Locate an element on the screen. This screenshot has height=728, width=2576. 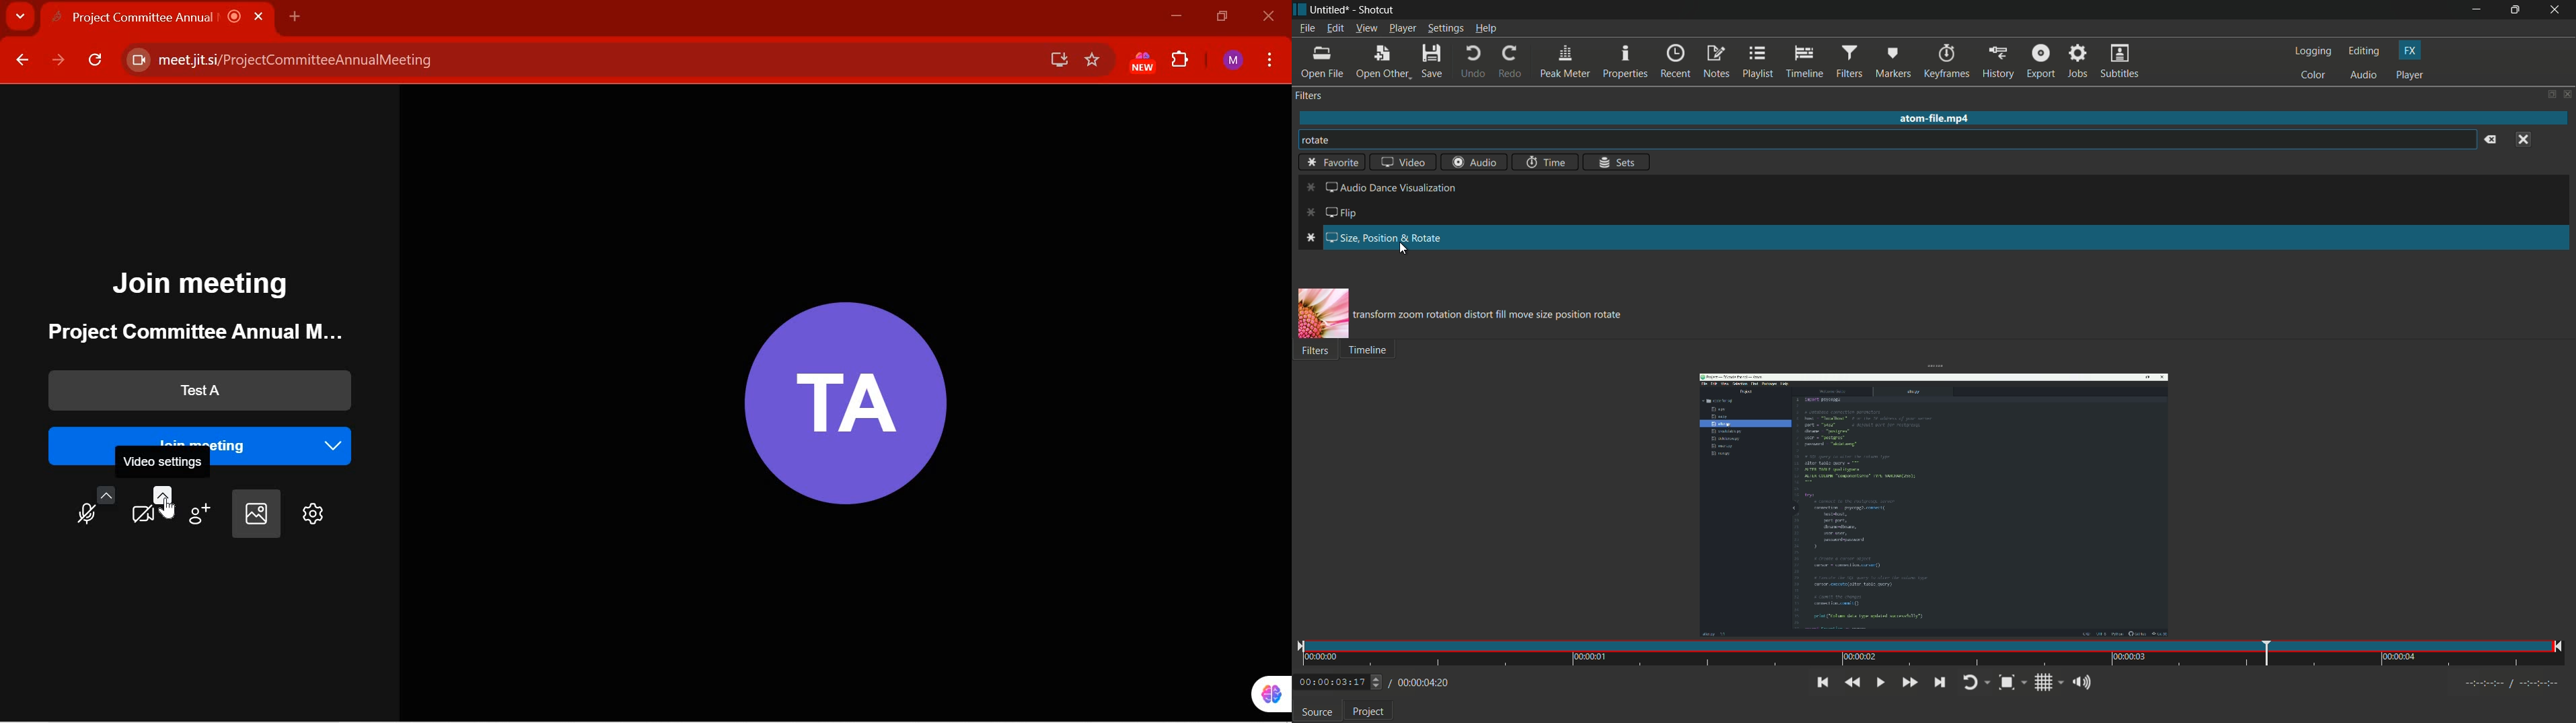
FORWARD is located at coordinates (59, 61).